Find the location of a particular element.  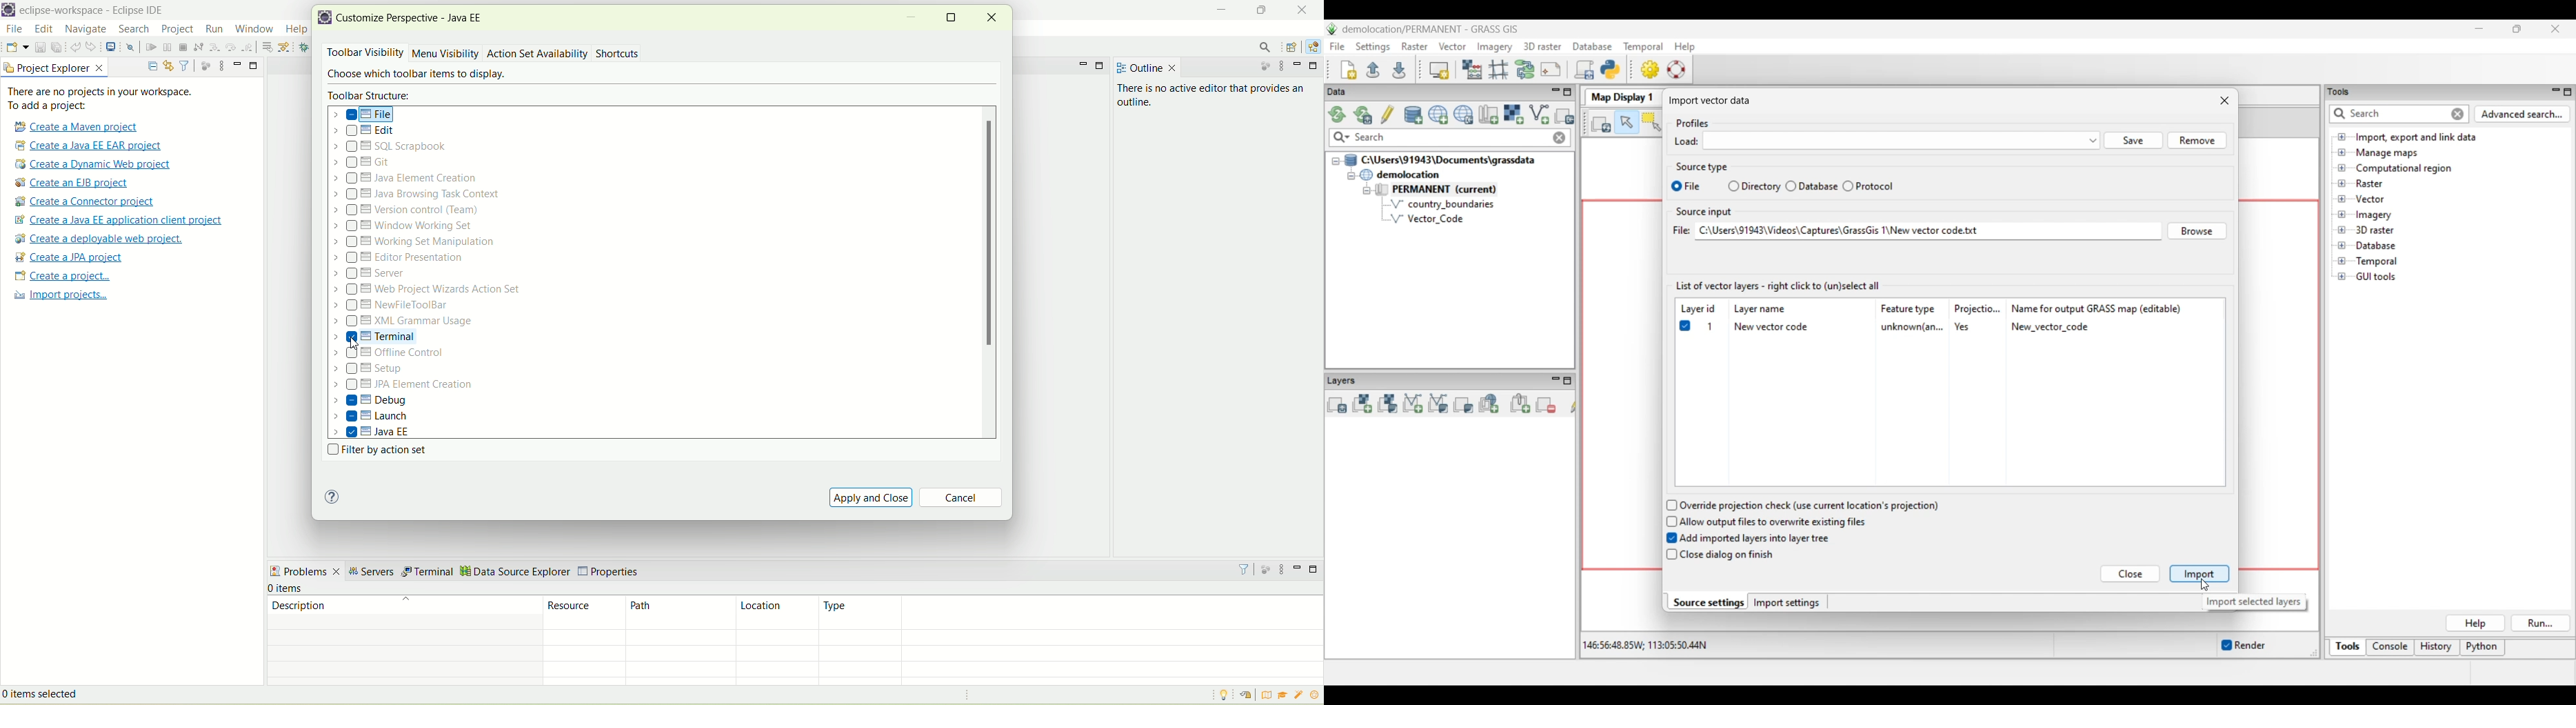

toolbar structure is located at coordinates (371, 95).